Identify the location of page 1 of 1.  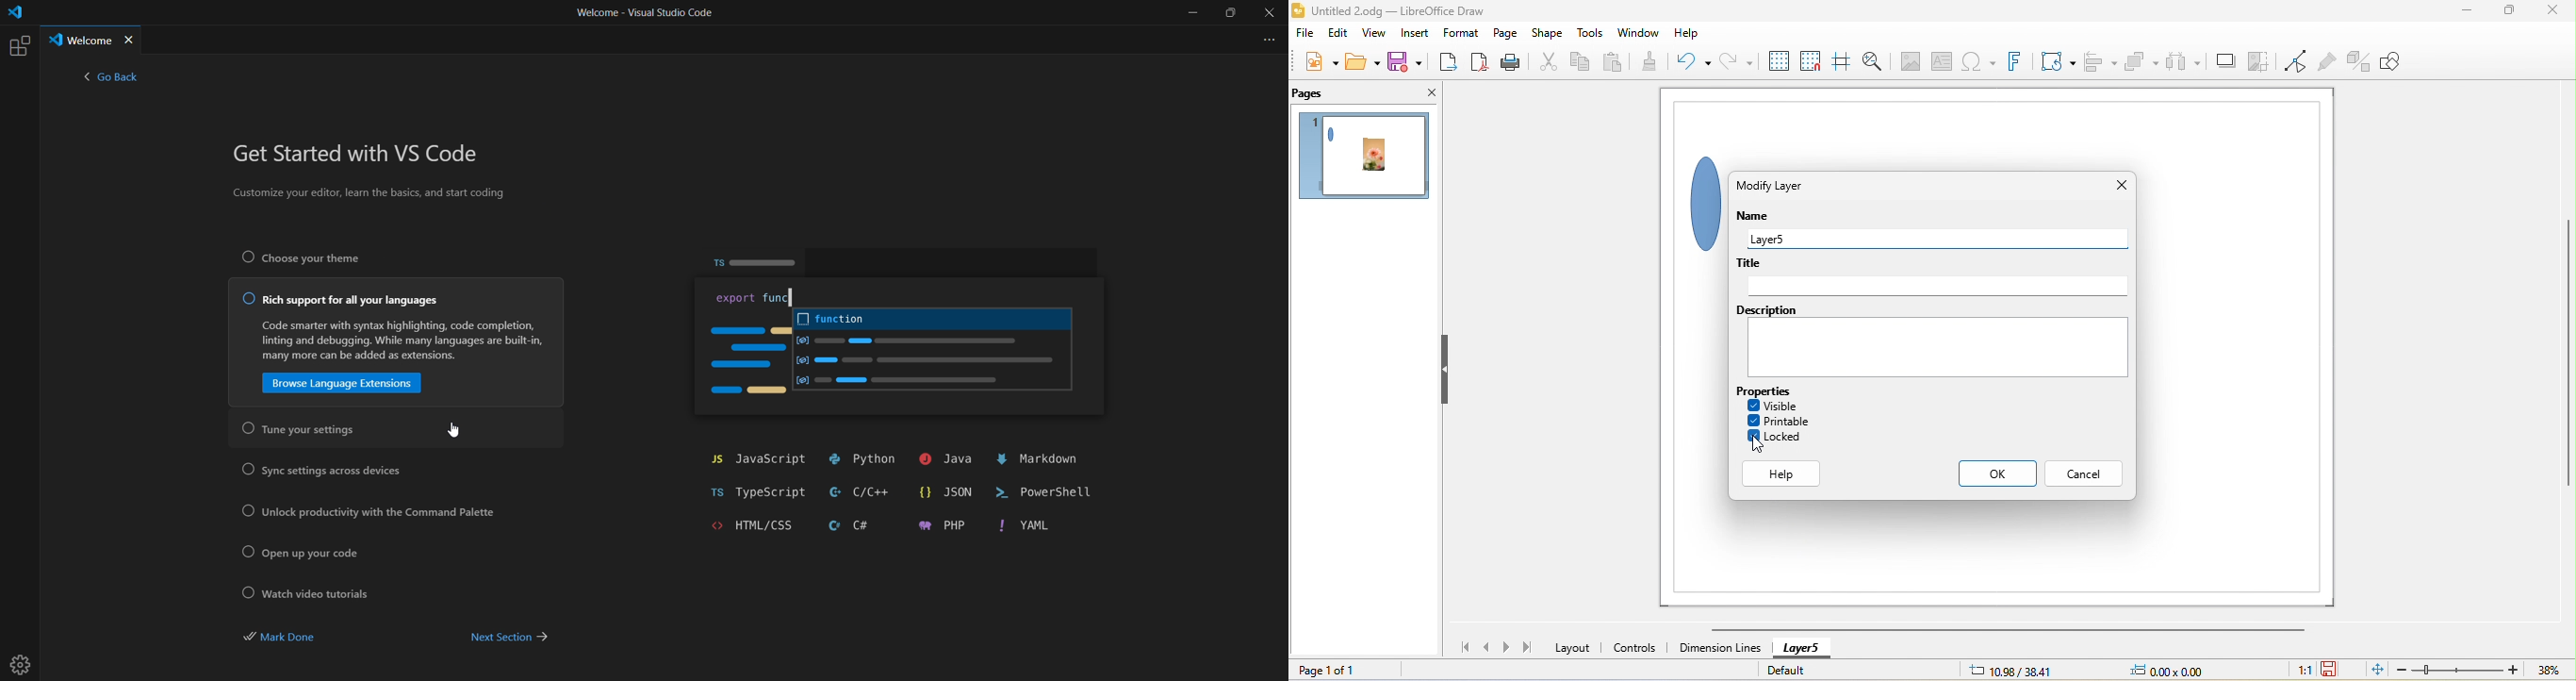
(1327, 670).